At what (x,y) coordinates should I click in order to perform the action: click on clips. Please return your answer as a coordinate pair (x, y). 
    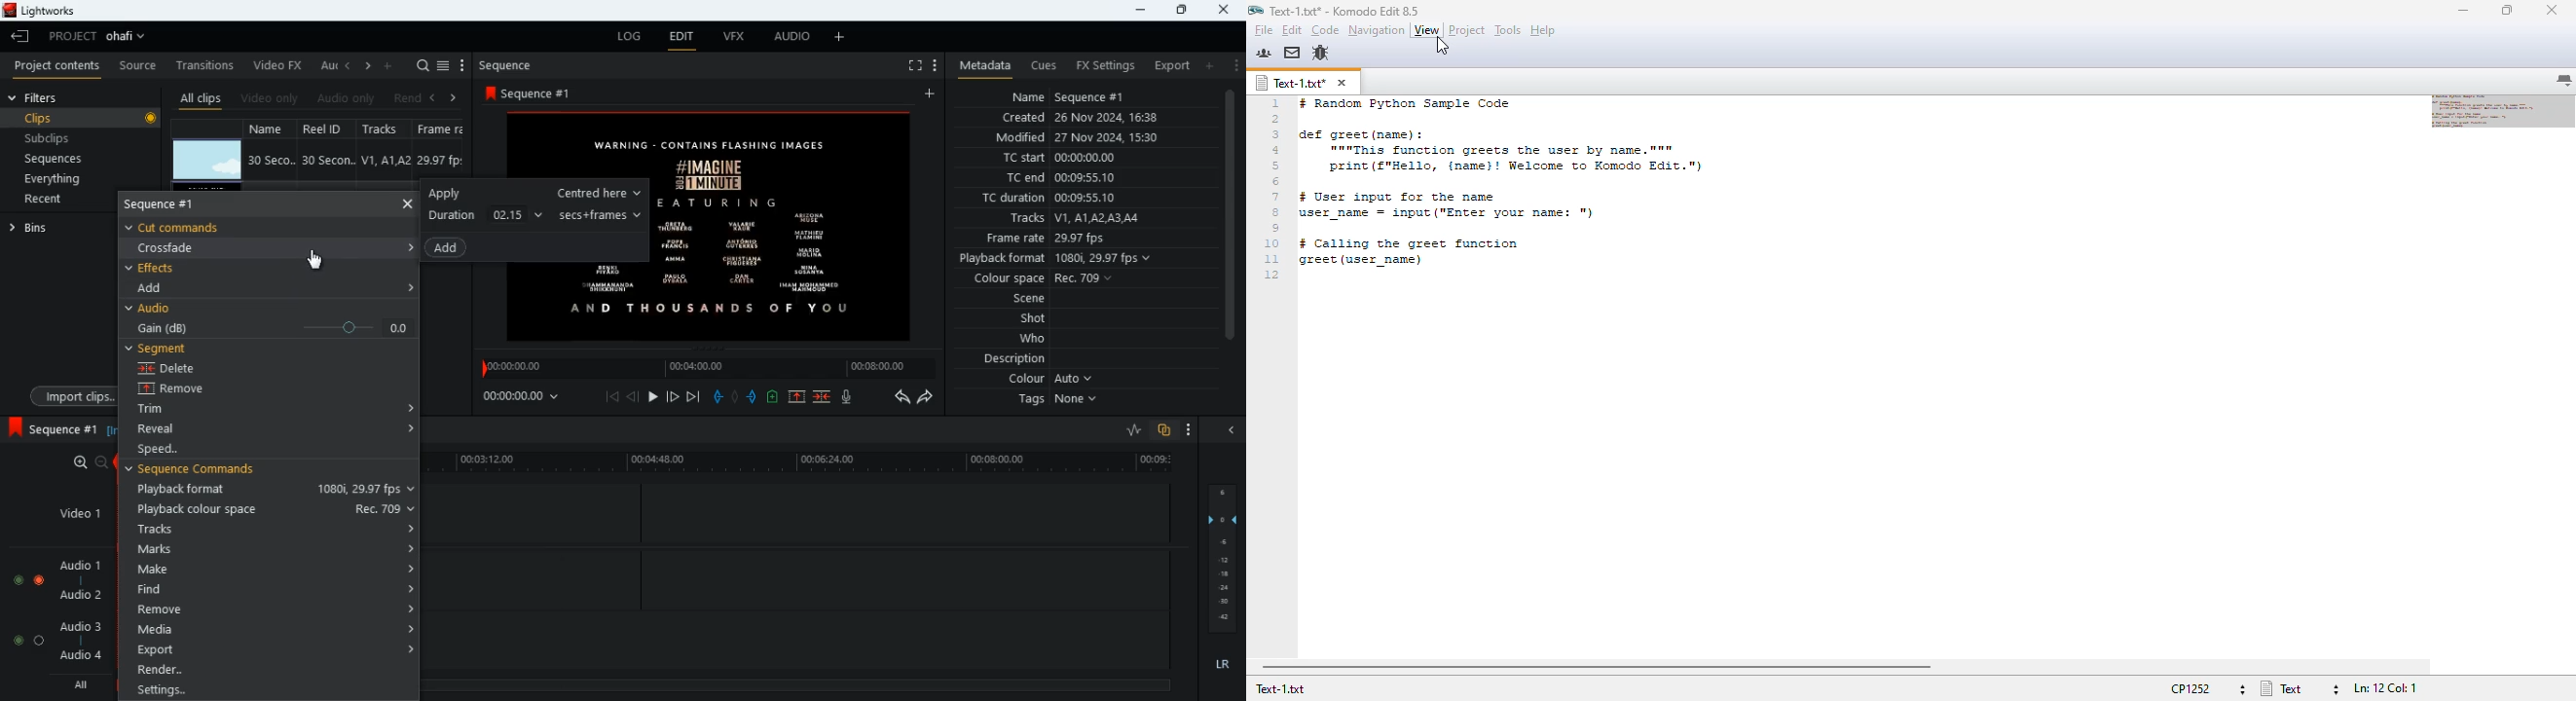
    Looking at the image, I should click on (84, 119).